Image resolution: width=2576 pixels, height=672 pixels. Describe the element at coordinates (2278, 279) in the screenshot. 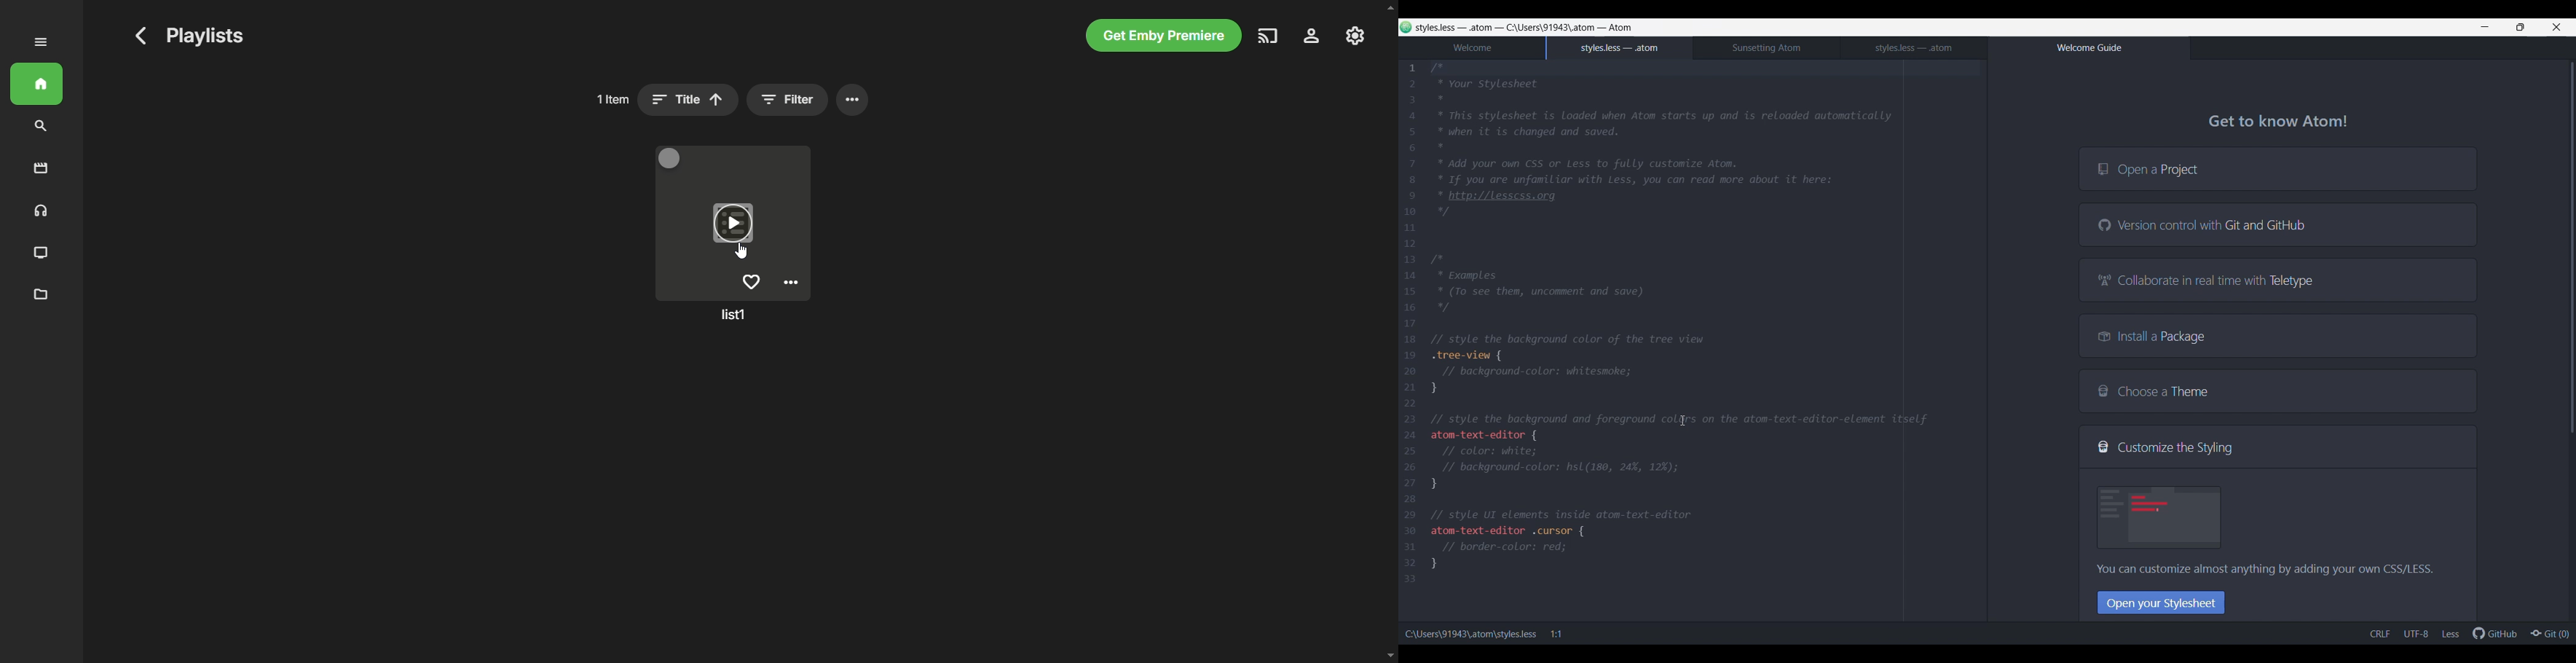

I see `Collaborate in real time with Teletype` at that location.